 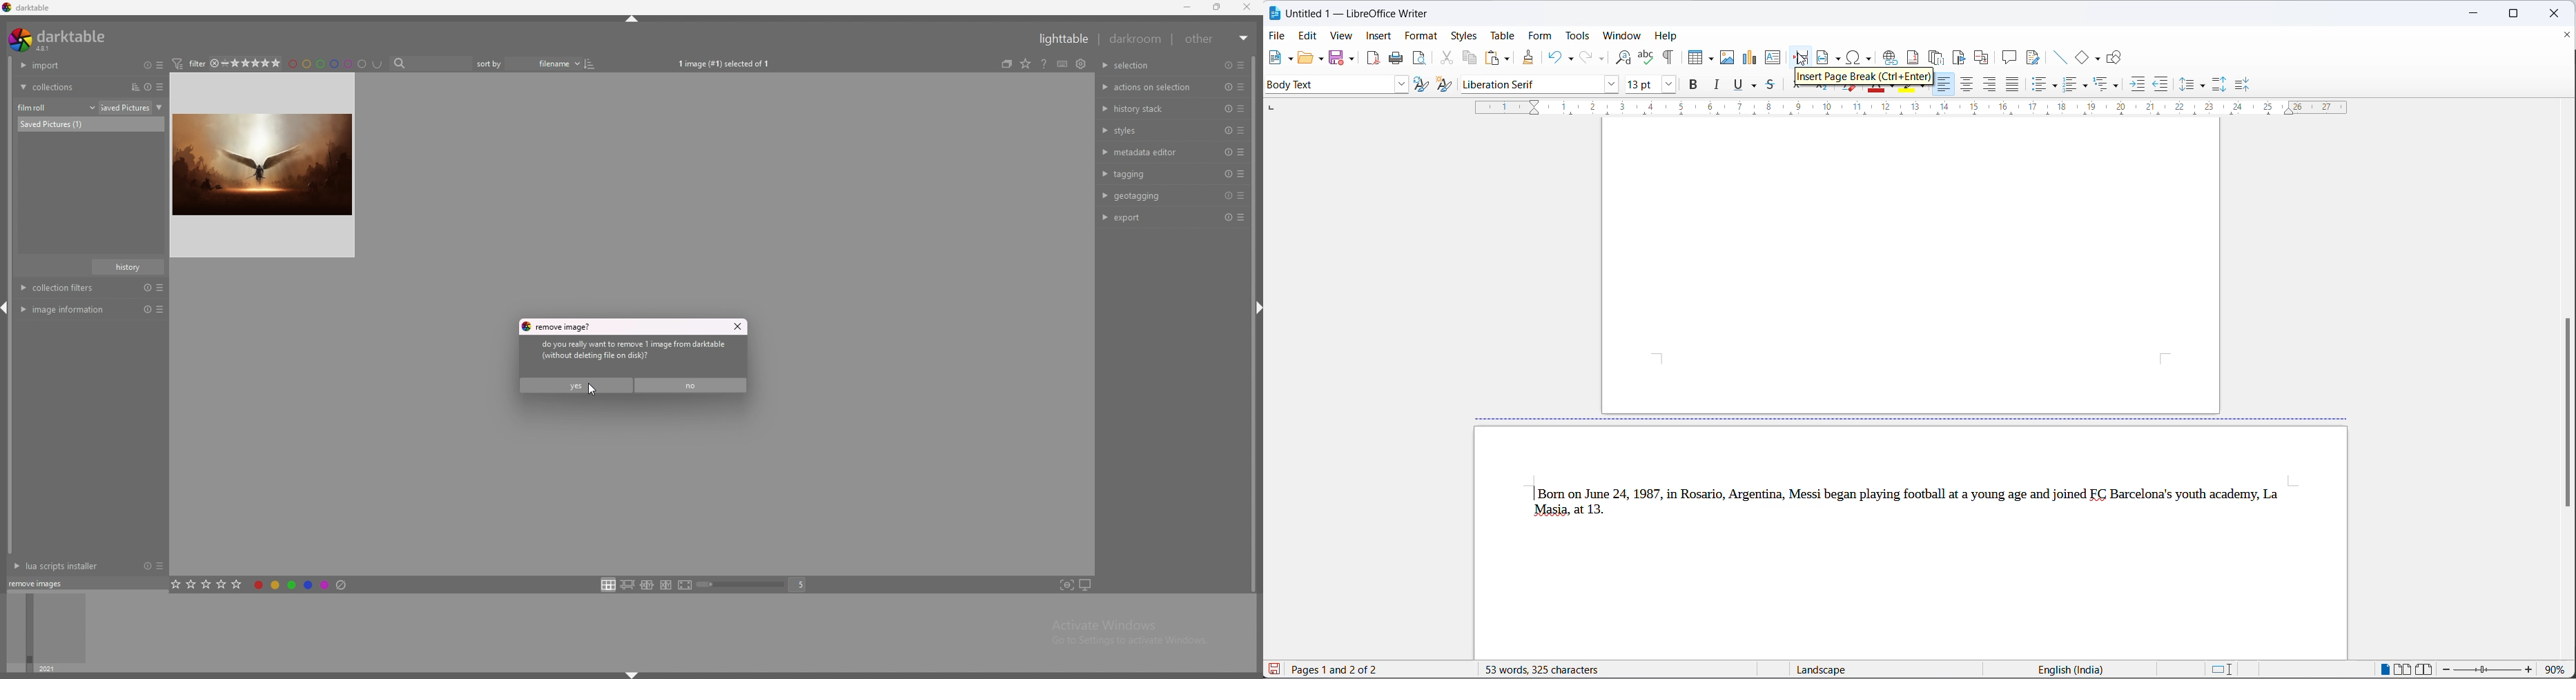 What do you see at coordinates (2530, 670) in the screenshot?
I see `zoom increase` at bounding box center [2530, 670].